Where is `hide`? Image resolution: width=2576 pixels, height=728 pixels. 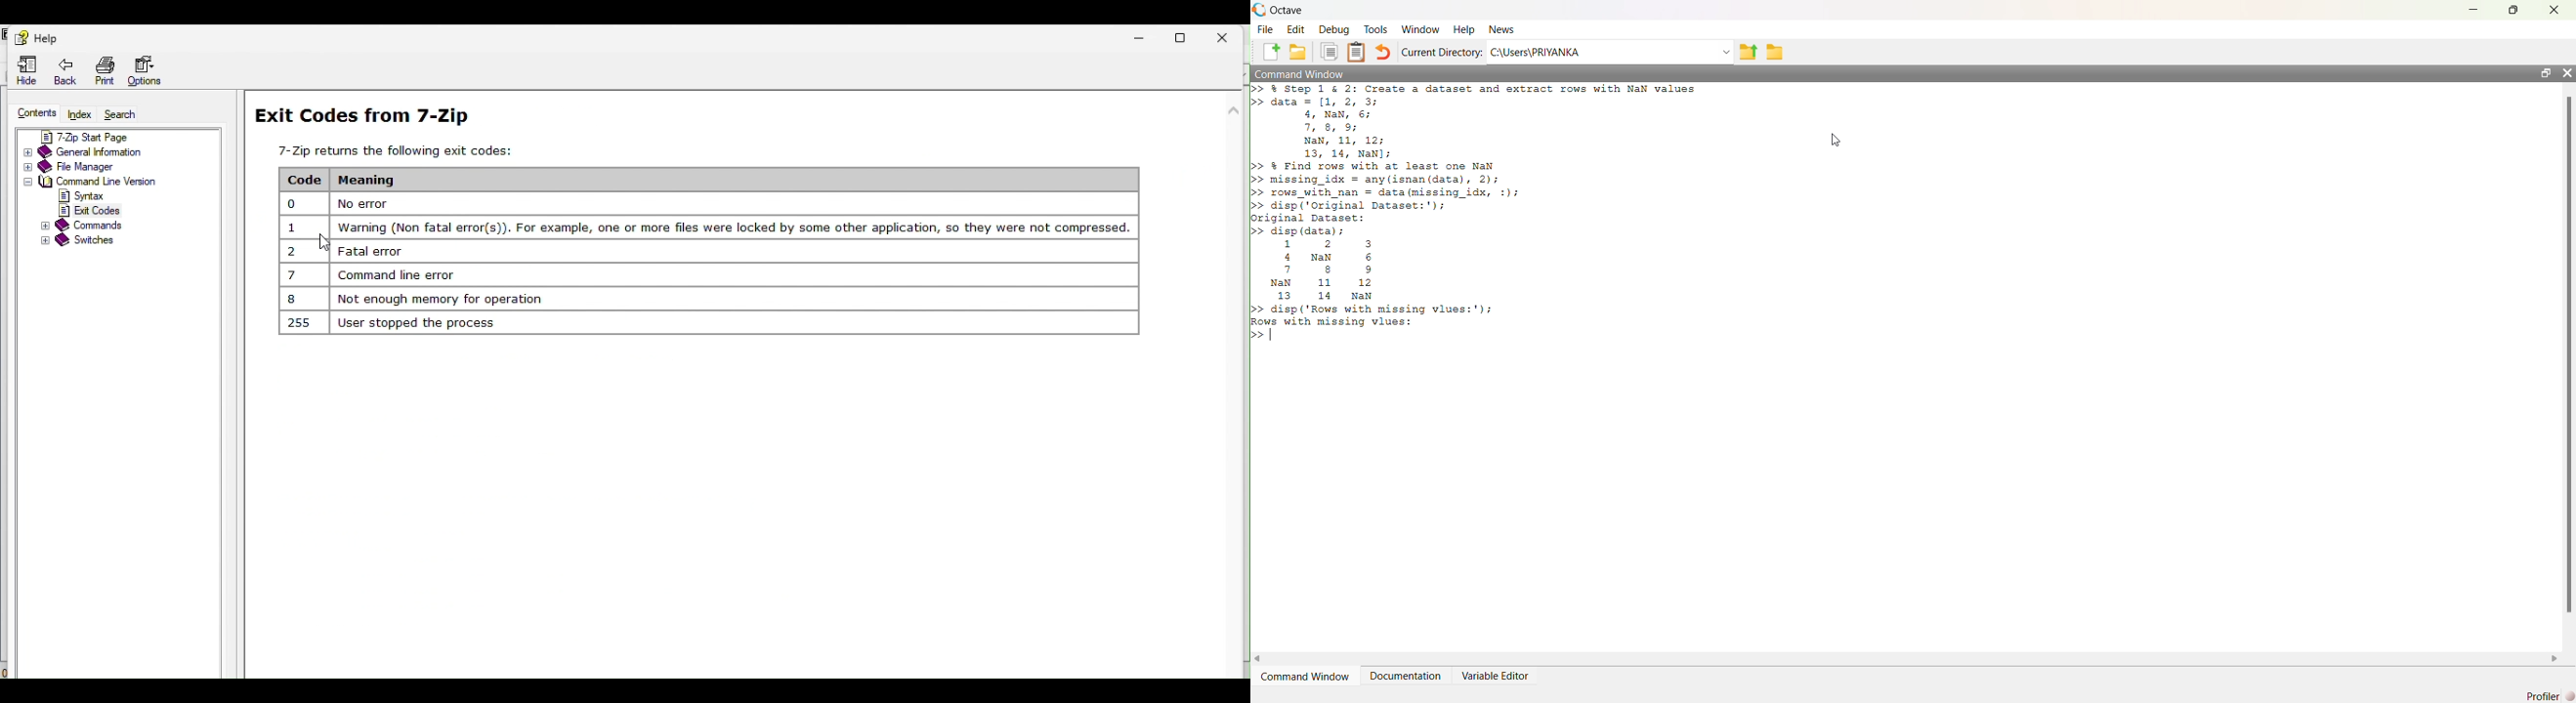
hide is located at coordinates (27, 69).